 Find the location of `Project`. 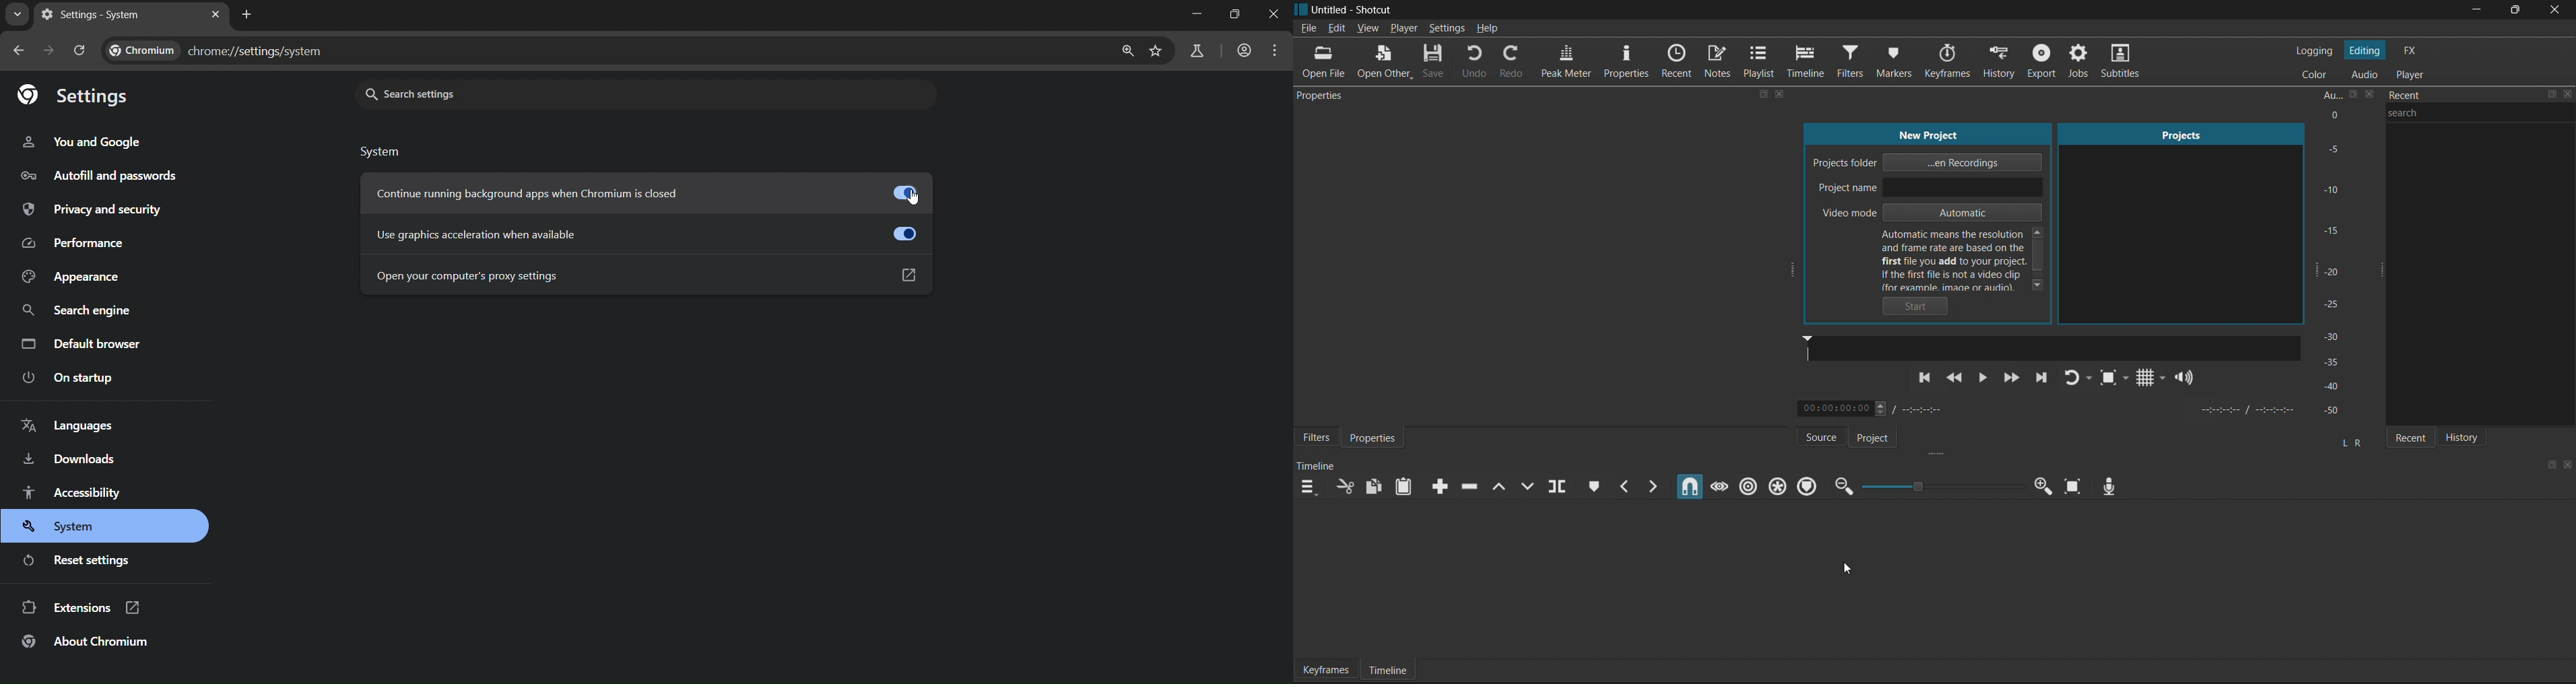

Project is located at coordinates (1882, 438).